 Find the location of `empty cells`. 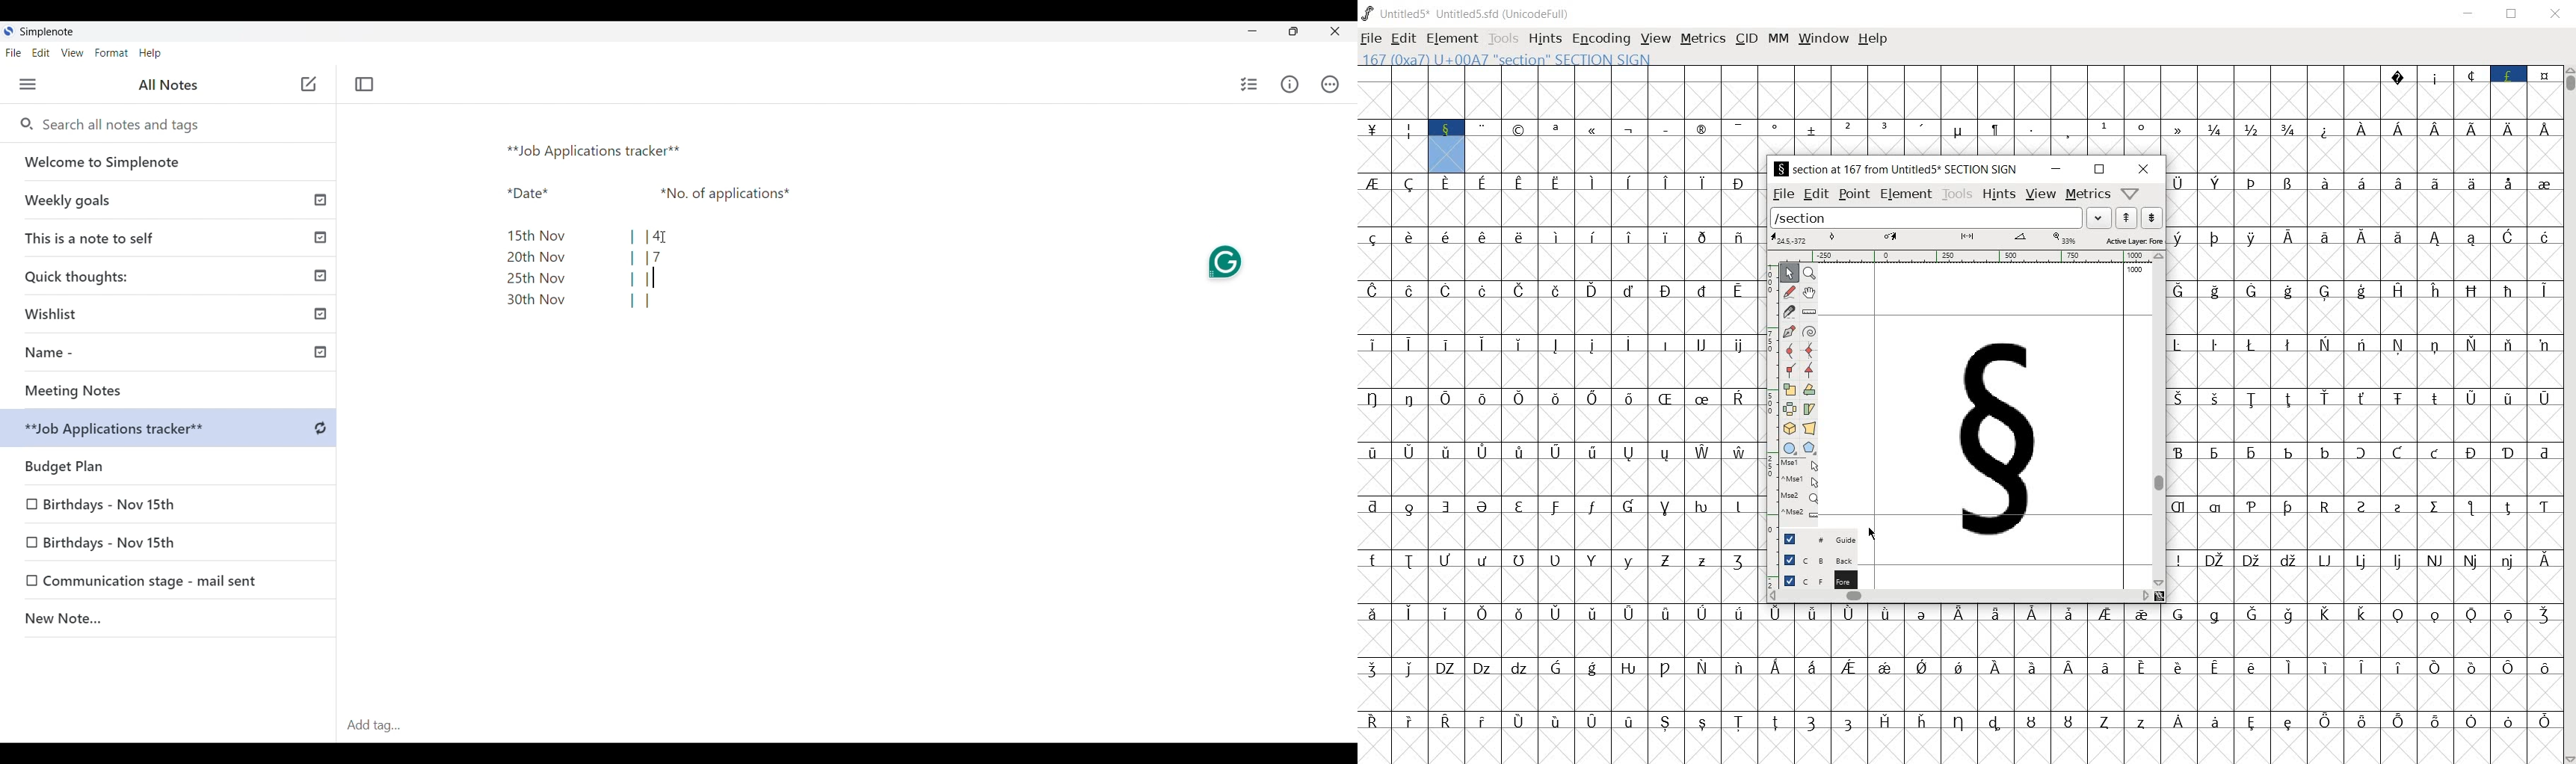

empty cells is located at coordinates (2364, 264).